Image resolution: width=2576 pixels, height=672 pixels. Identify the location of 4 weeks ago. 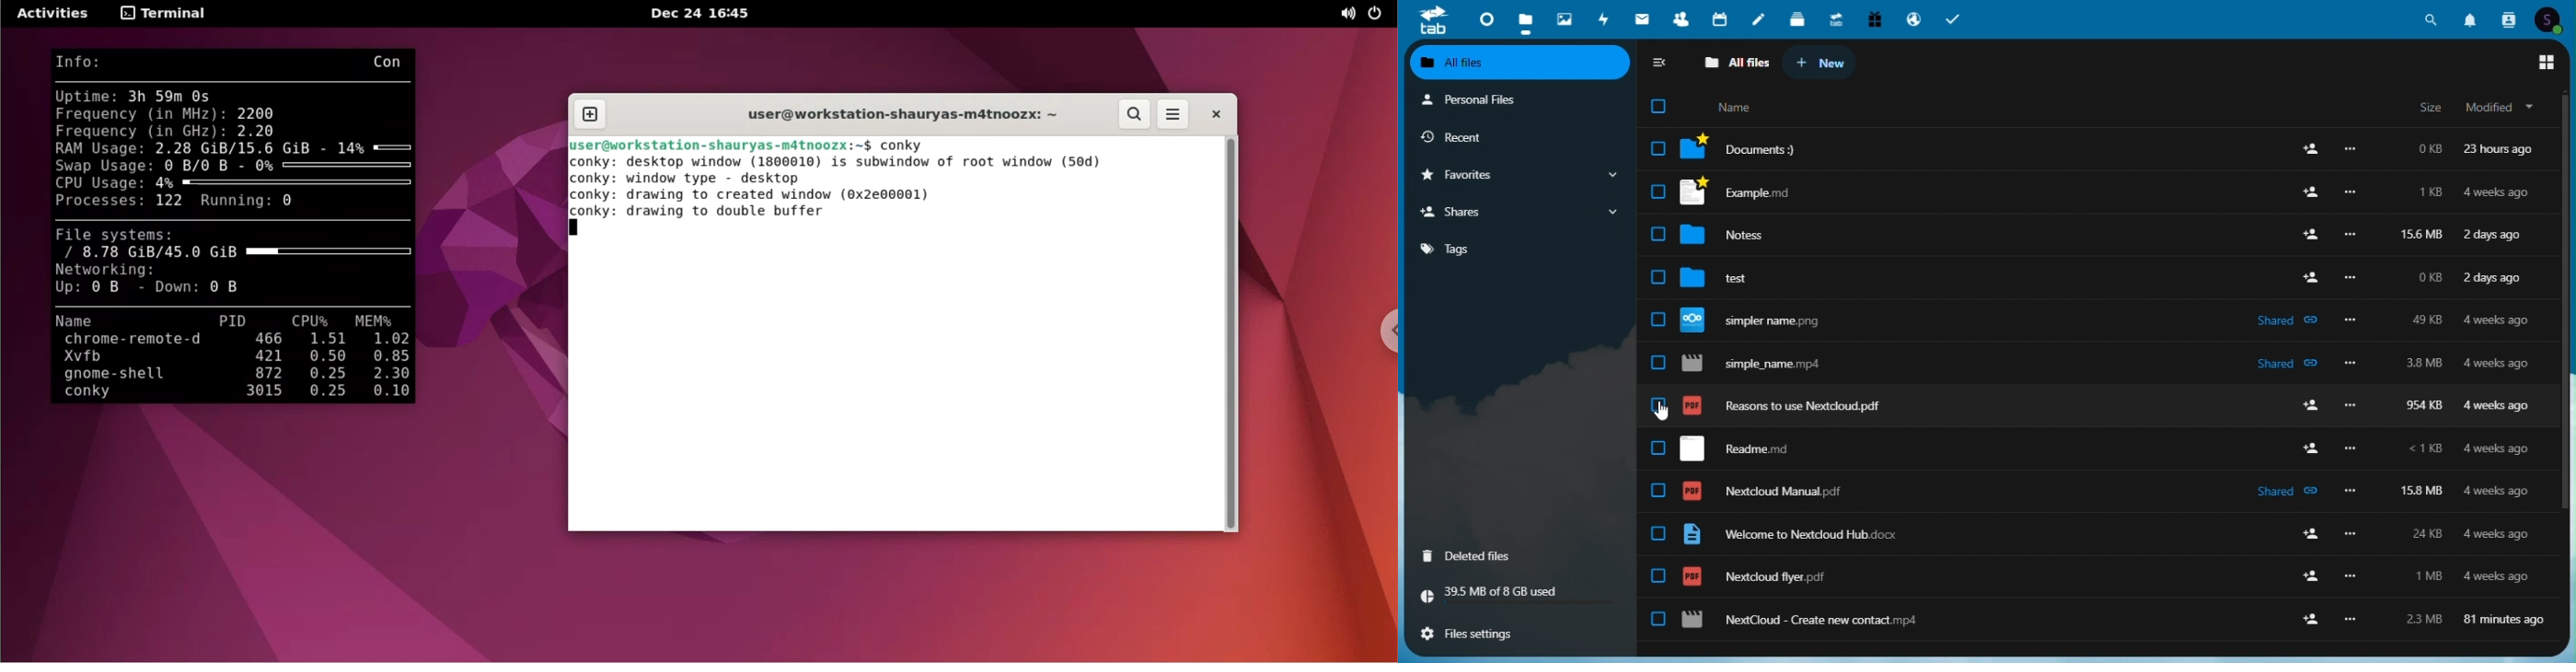
(2499, 193).